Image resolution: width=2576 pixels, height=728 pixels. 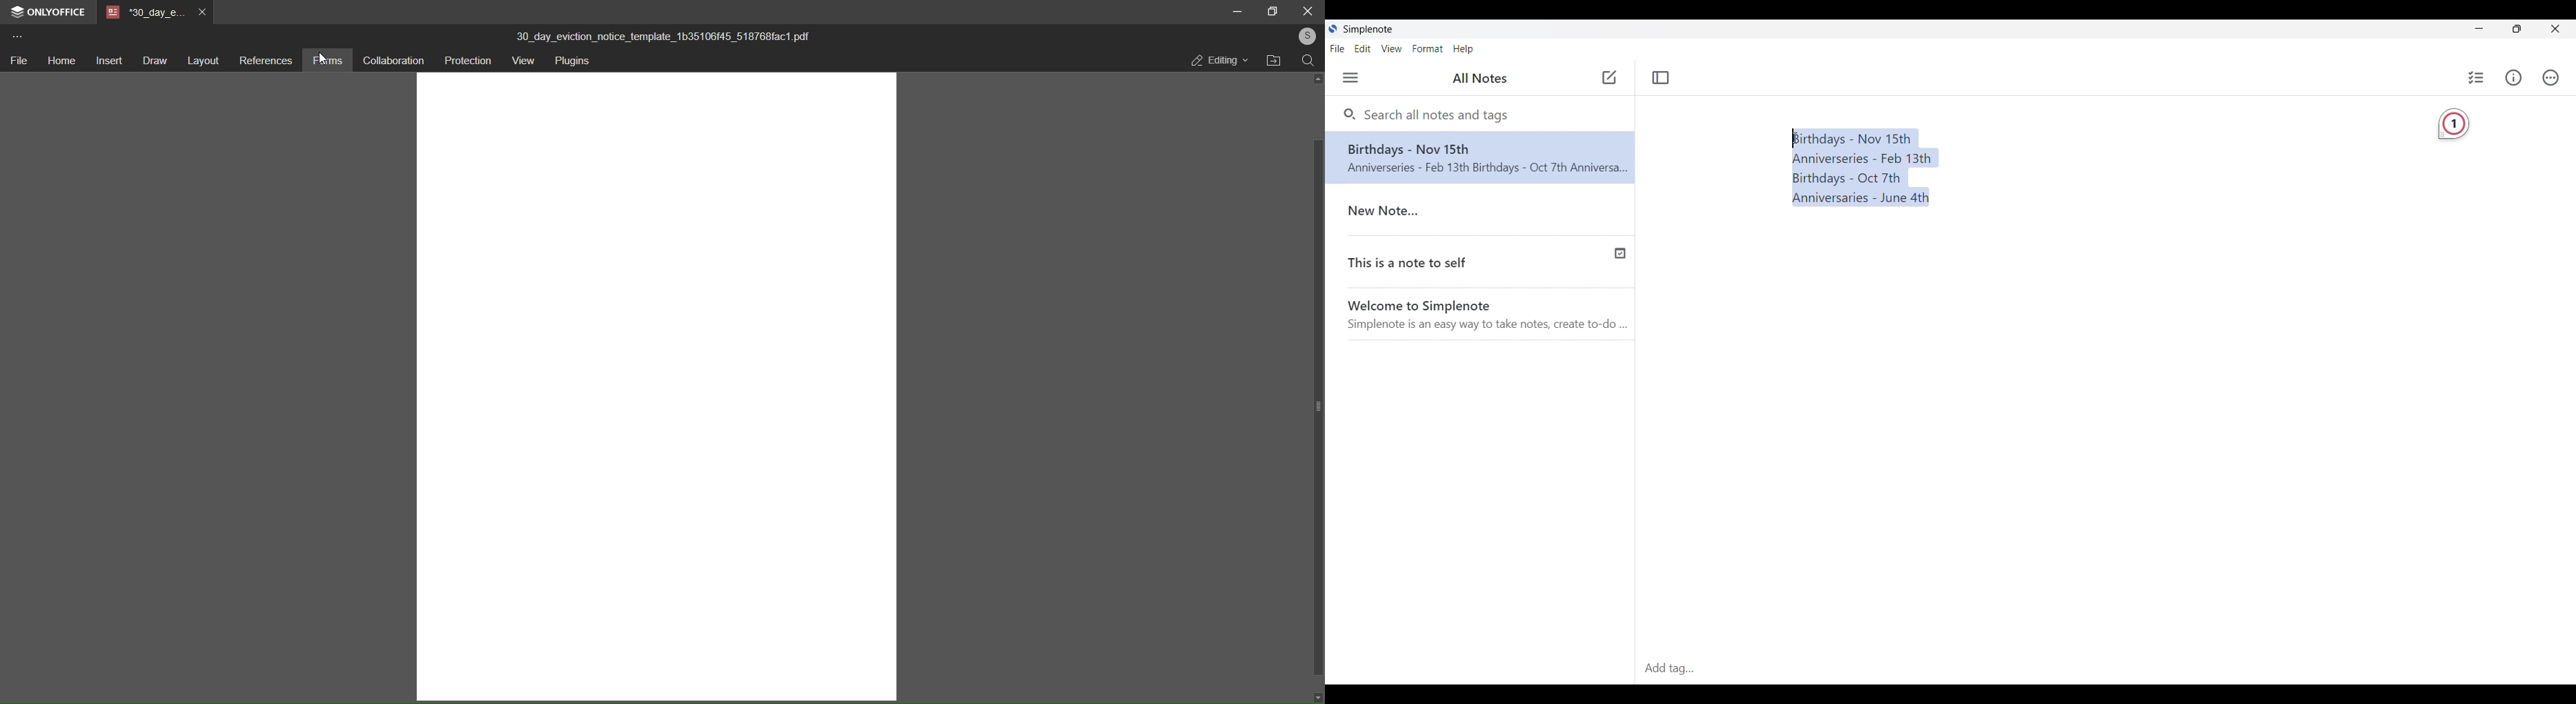 What do you see at coordinates (1483, 213) in the screenshot?
I see `New Note..(Older note)` at bounding box center [1483, 213].